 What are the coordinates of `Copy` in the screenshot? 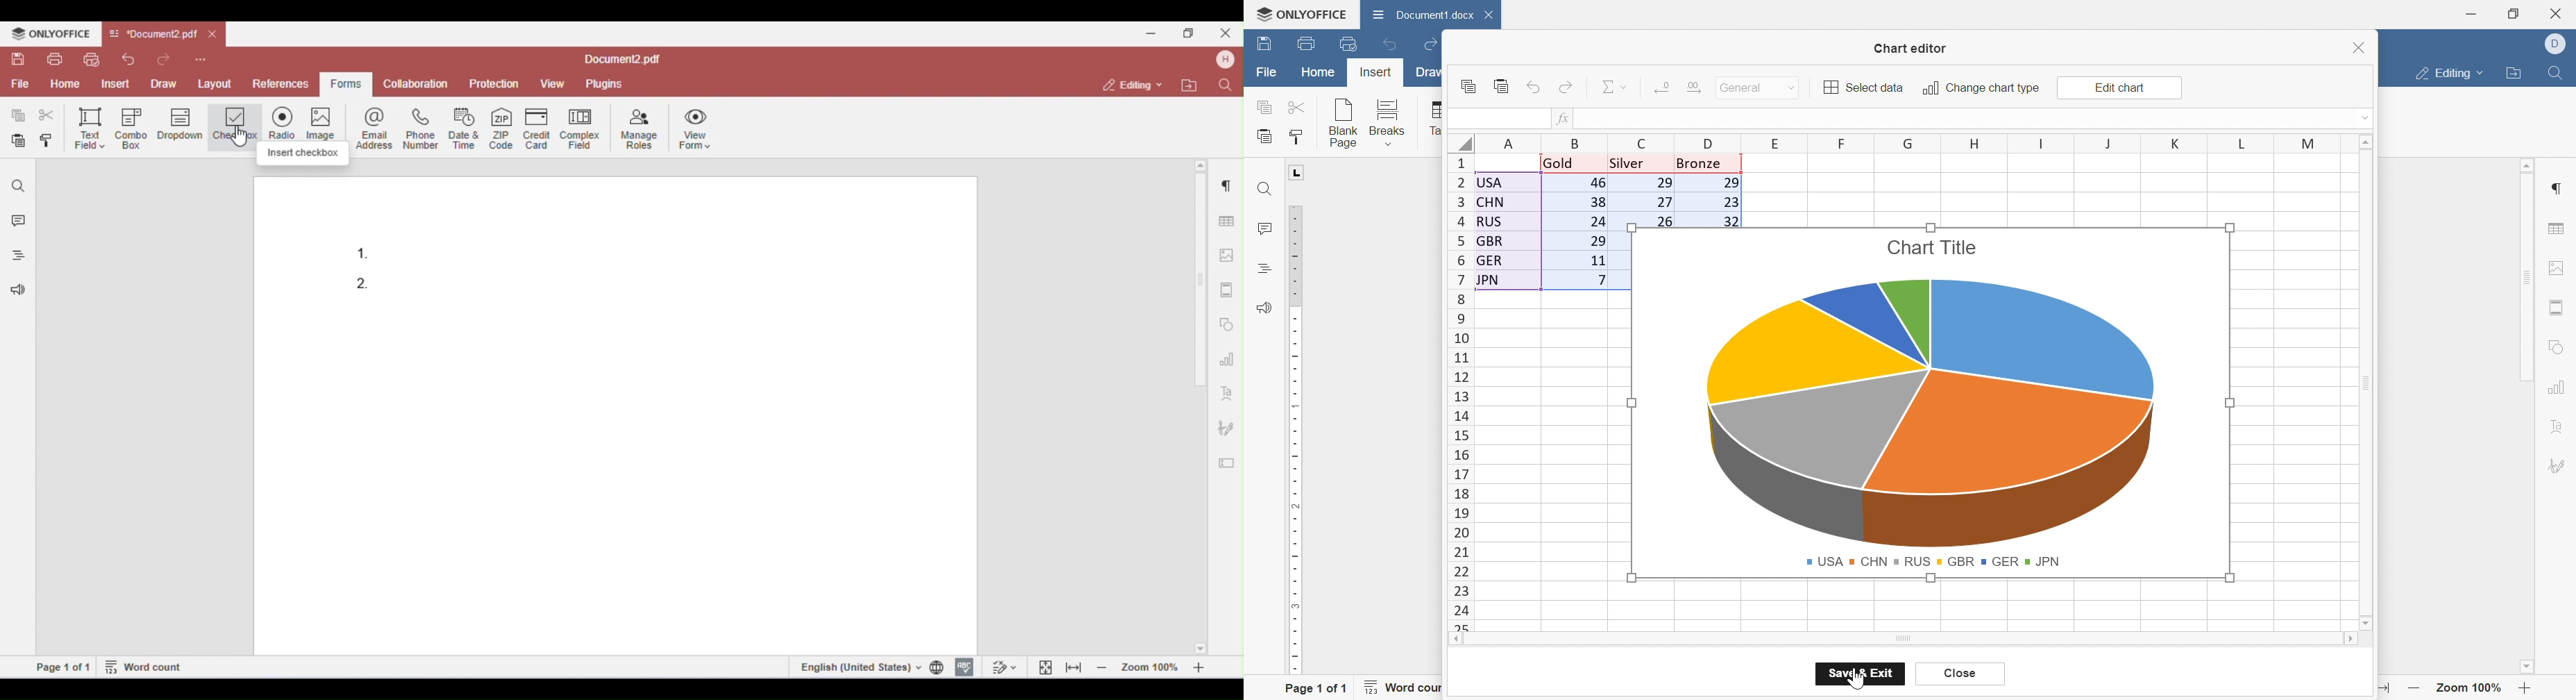 It's located at (1263, 106).